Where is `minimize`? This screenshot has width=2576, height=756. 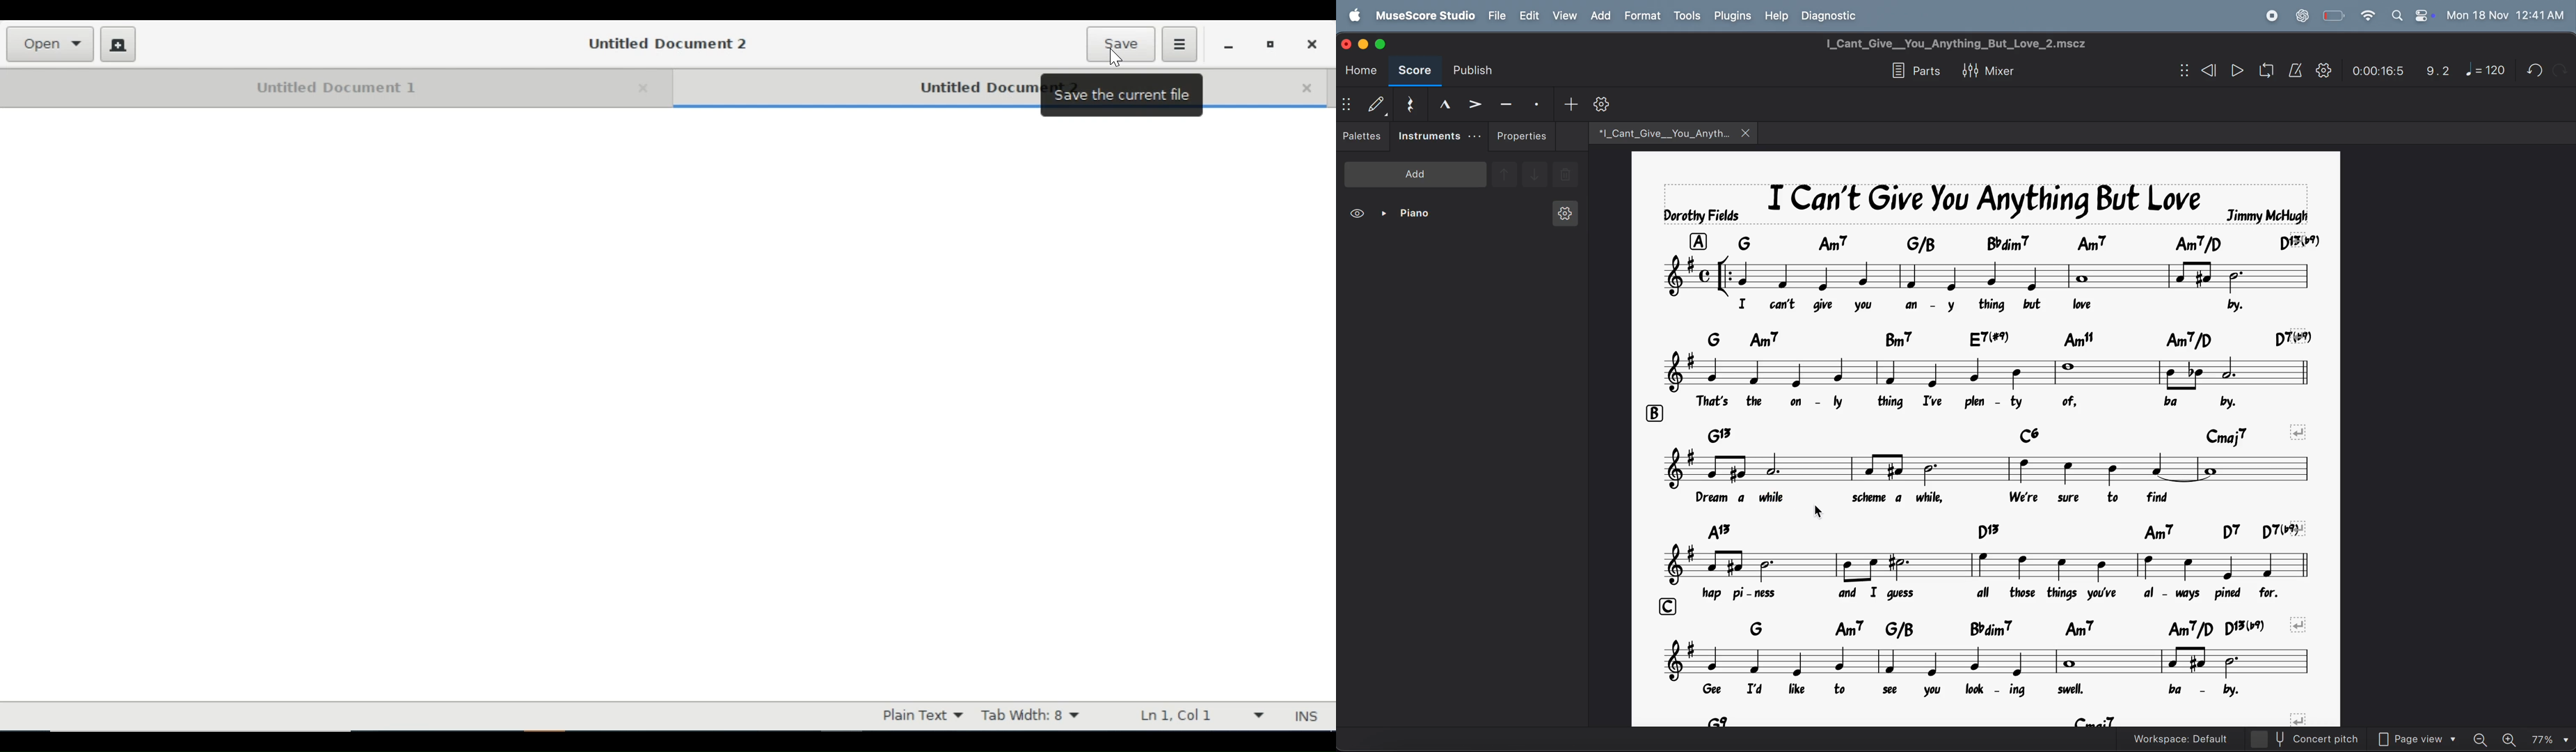 minimize is located at coordinates (1365, 44).